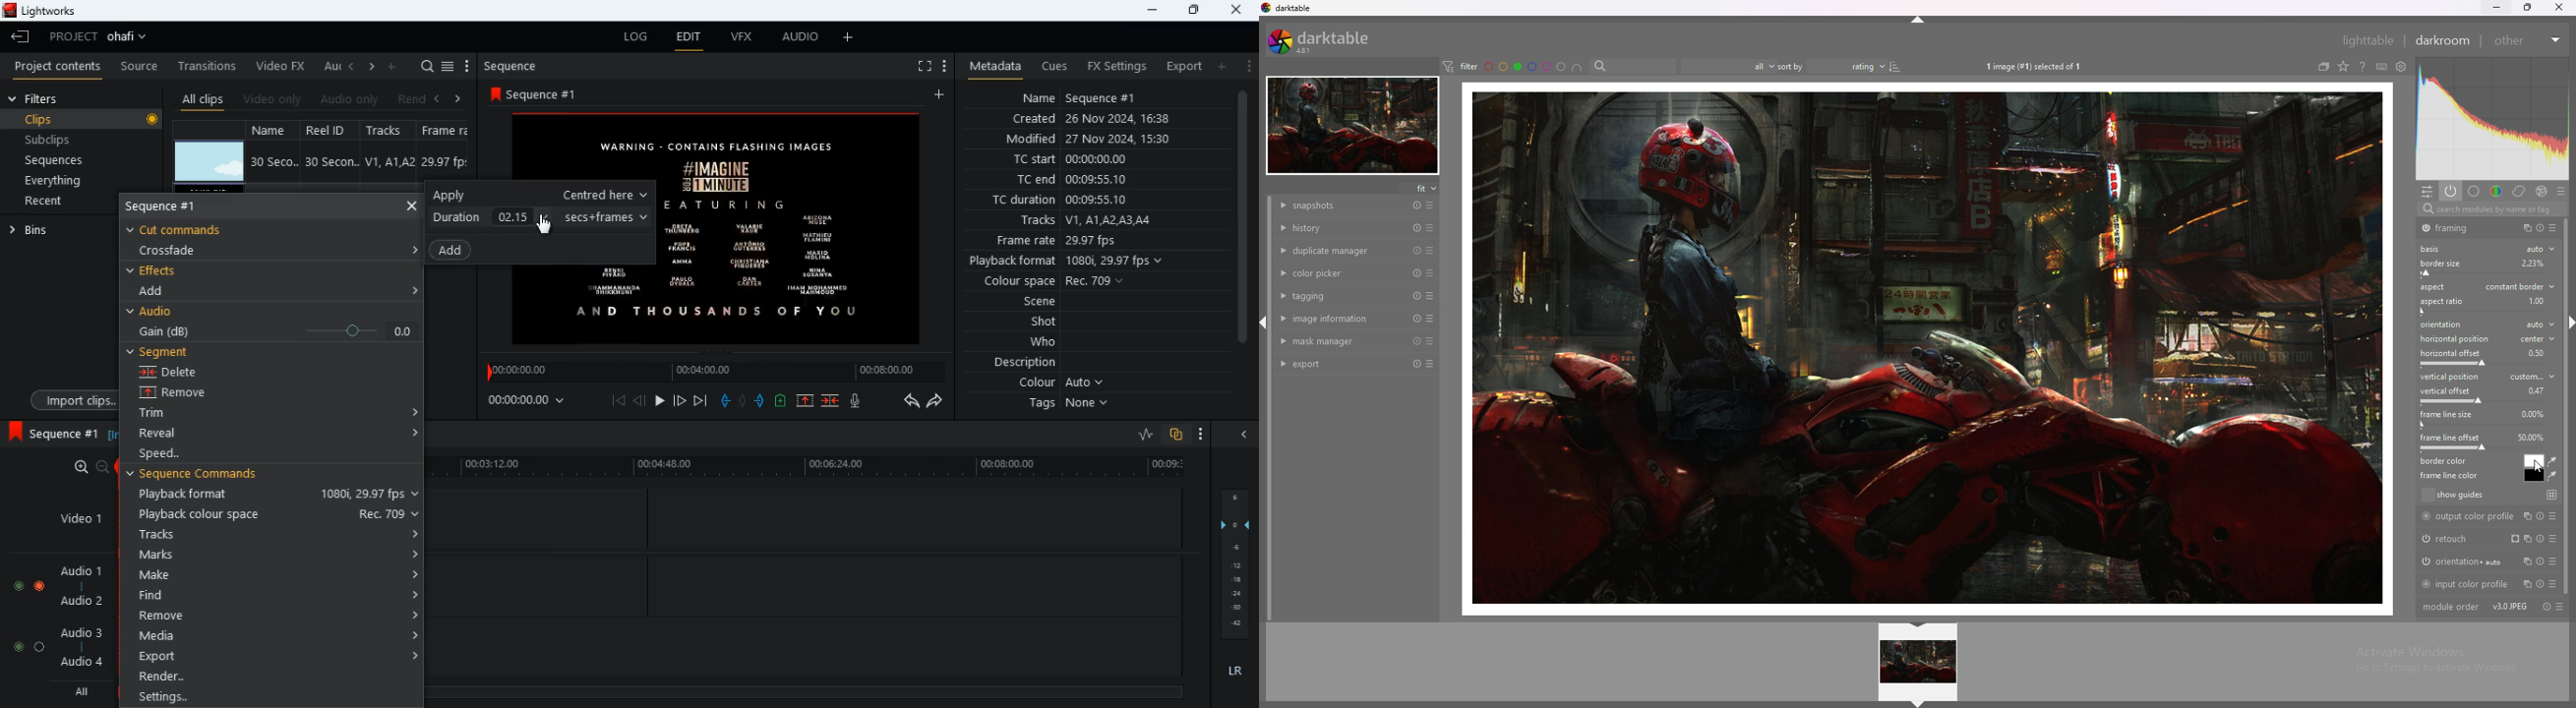 The height and width of the screenshot is (728, 2576). I want to click on auto, so click(2539, 249).